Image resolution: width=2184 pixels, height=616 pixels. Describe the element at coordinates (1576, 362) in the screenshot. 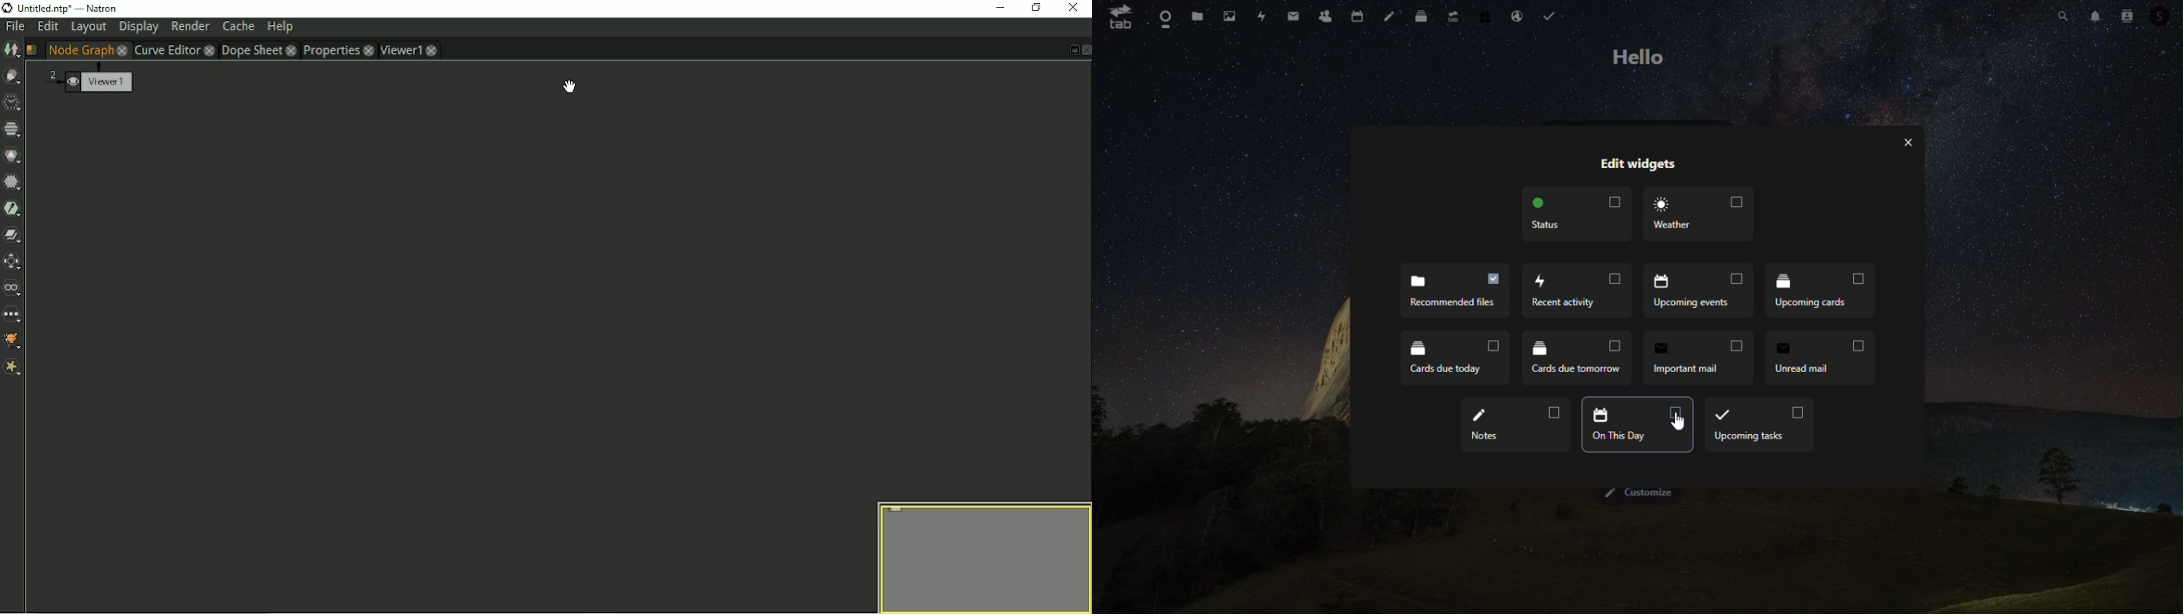

I see `important mail` at that location.